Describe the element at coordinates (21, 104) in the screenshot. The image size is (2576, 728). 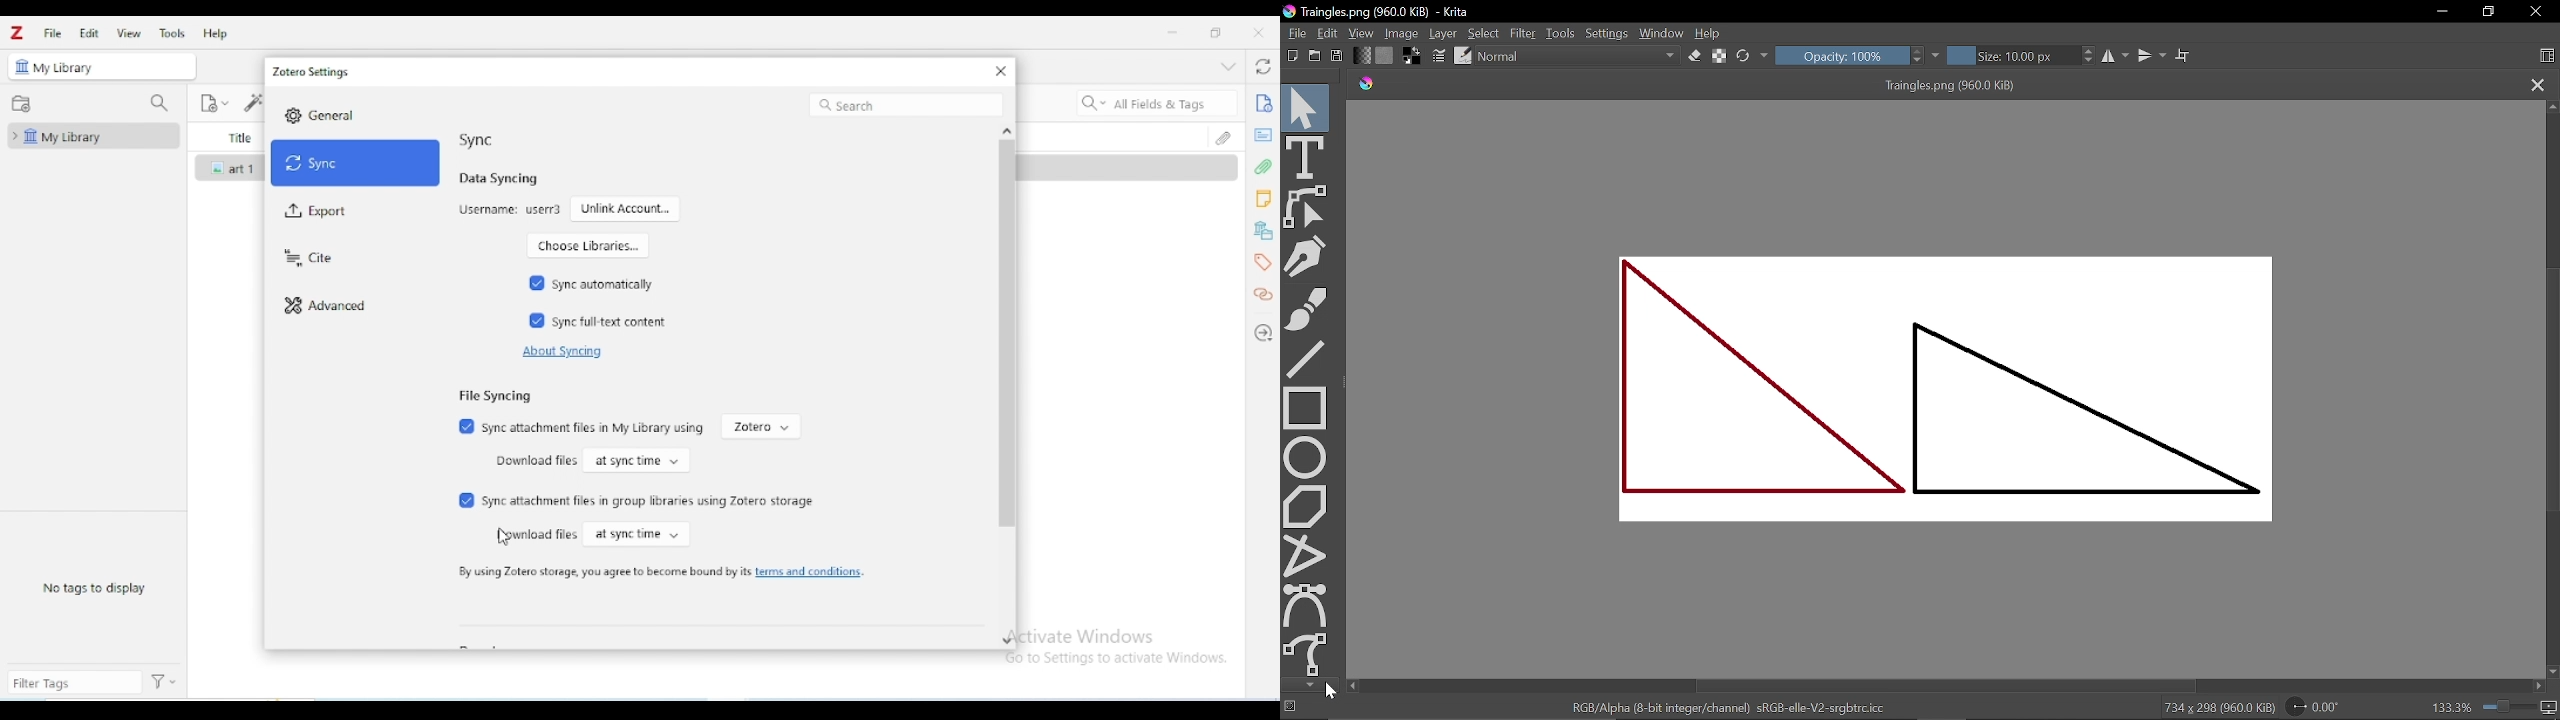
I see `new collection` at that location.